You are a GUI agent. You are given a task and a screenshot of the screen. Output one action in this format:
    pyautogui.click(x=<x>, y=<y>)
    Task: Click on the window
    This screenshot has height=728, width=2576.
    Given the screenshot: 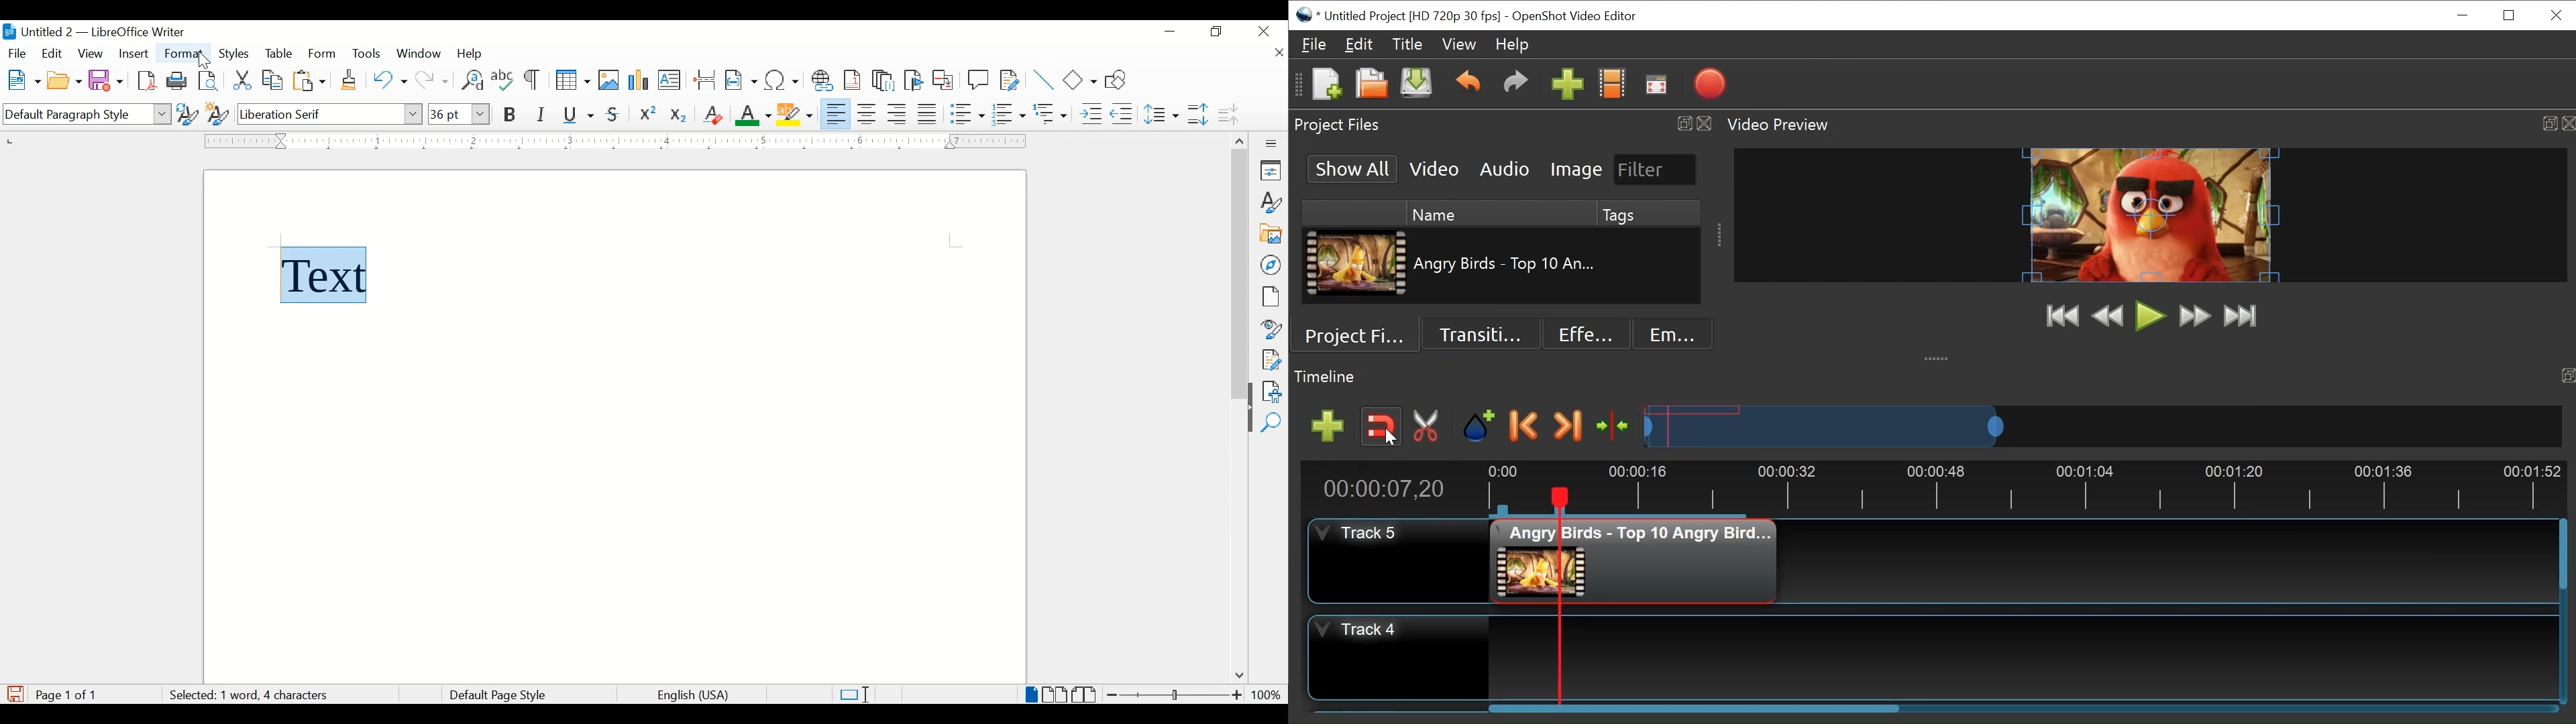 What is the action you would take?
    pyautogui.click(x=420, y=54)
    